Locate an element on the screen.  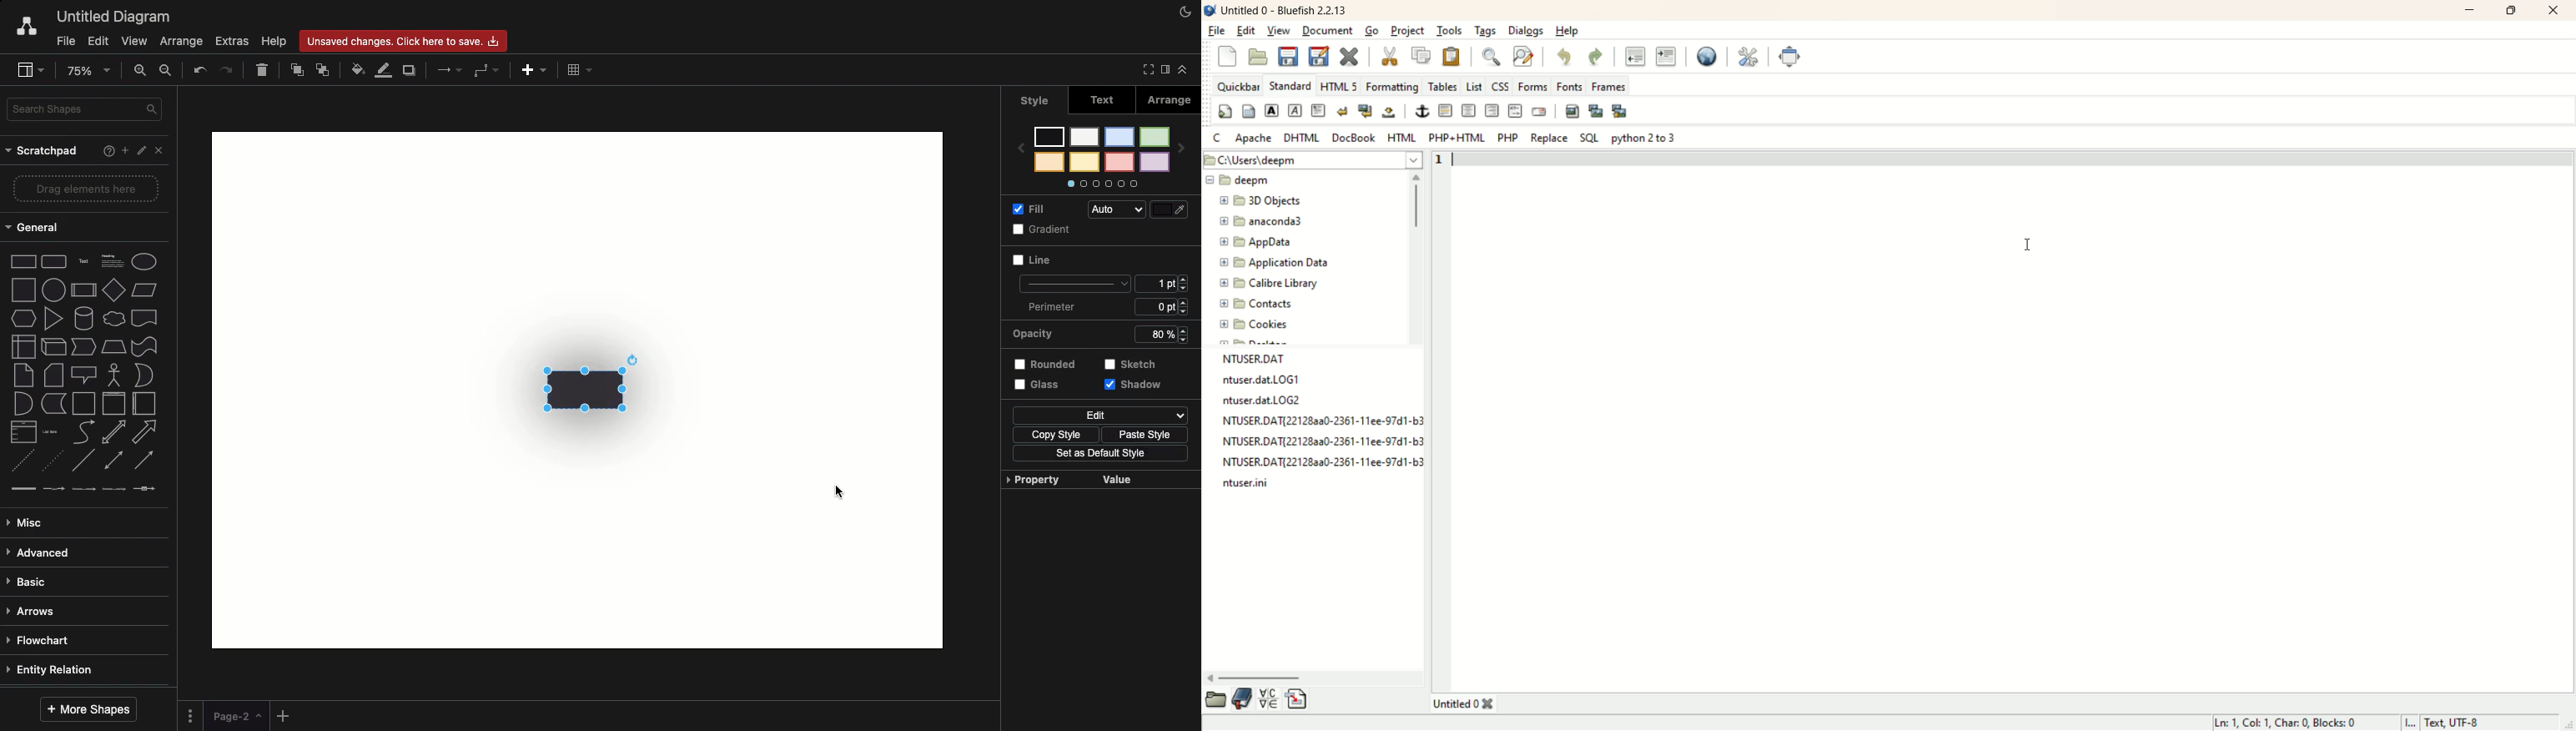
paragraph is located at coordinates (1319, 111).